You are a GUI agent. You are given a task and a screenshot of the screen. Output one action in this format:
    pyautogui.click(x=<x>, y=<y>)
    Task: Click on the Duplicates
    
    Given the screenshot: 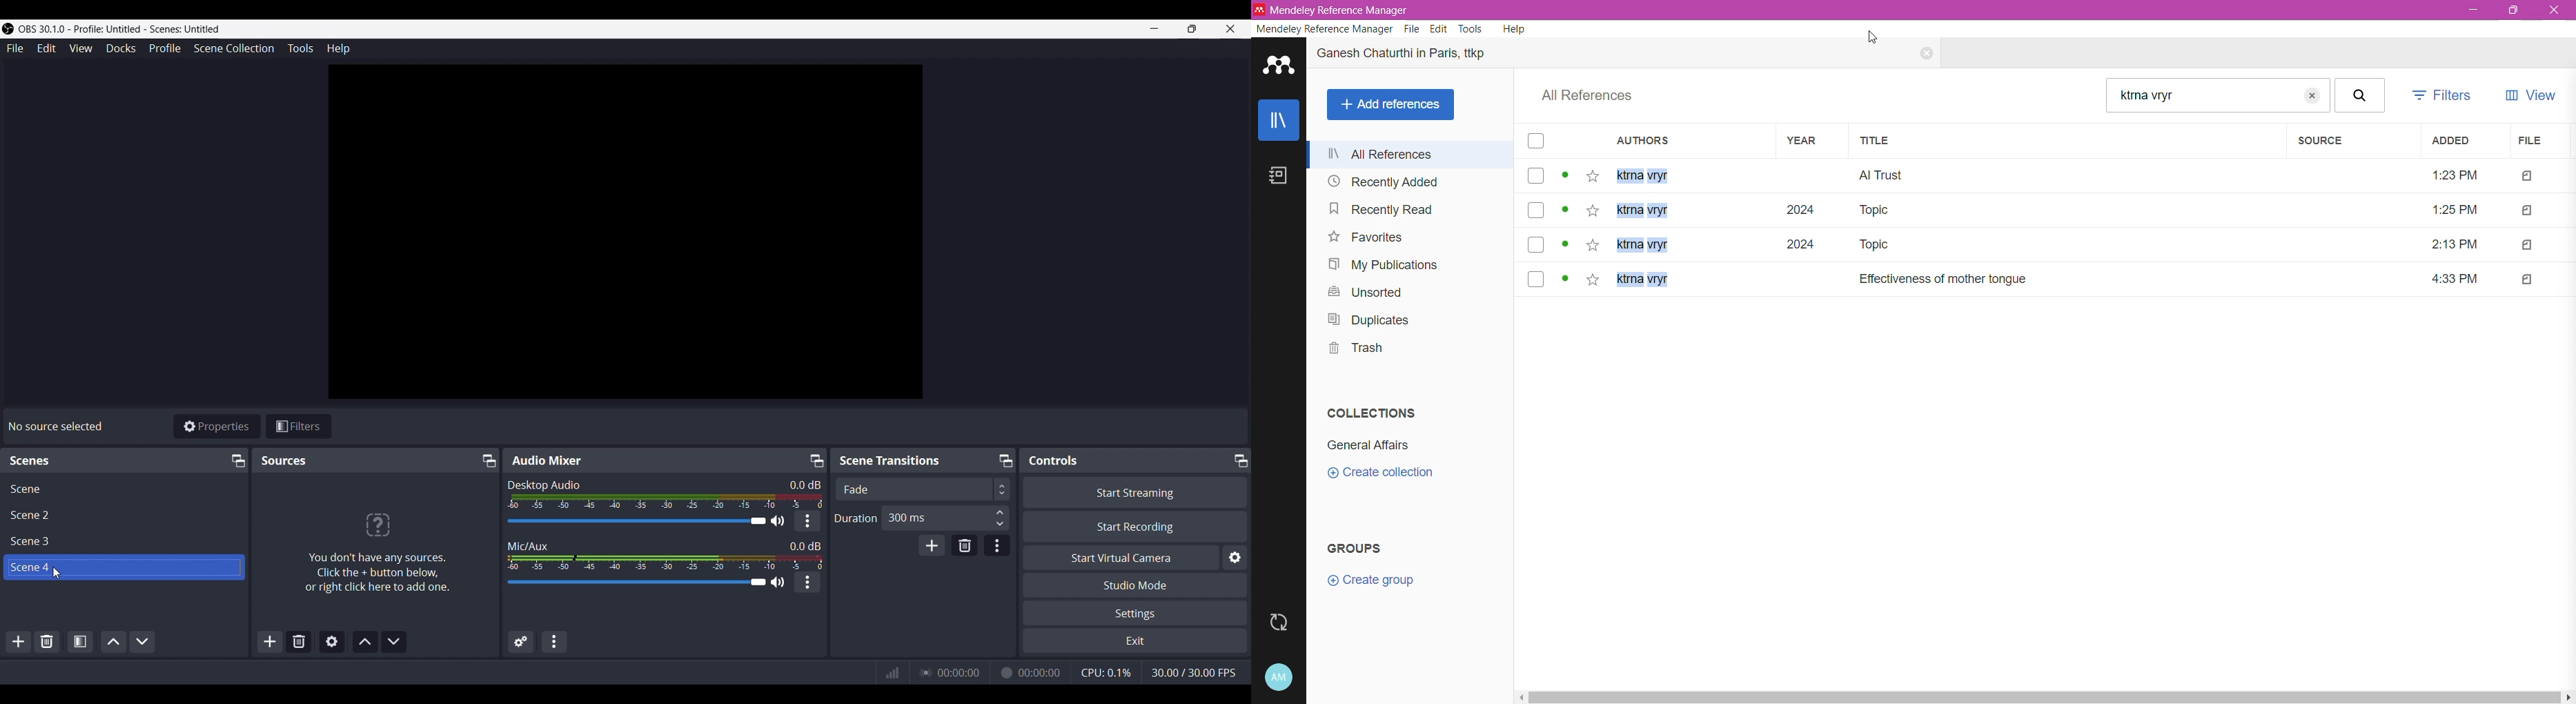 What is the action you would take?
    pyautogui.click(x=1367, y=320)
    